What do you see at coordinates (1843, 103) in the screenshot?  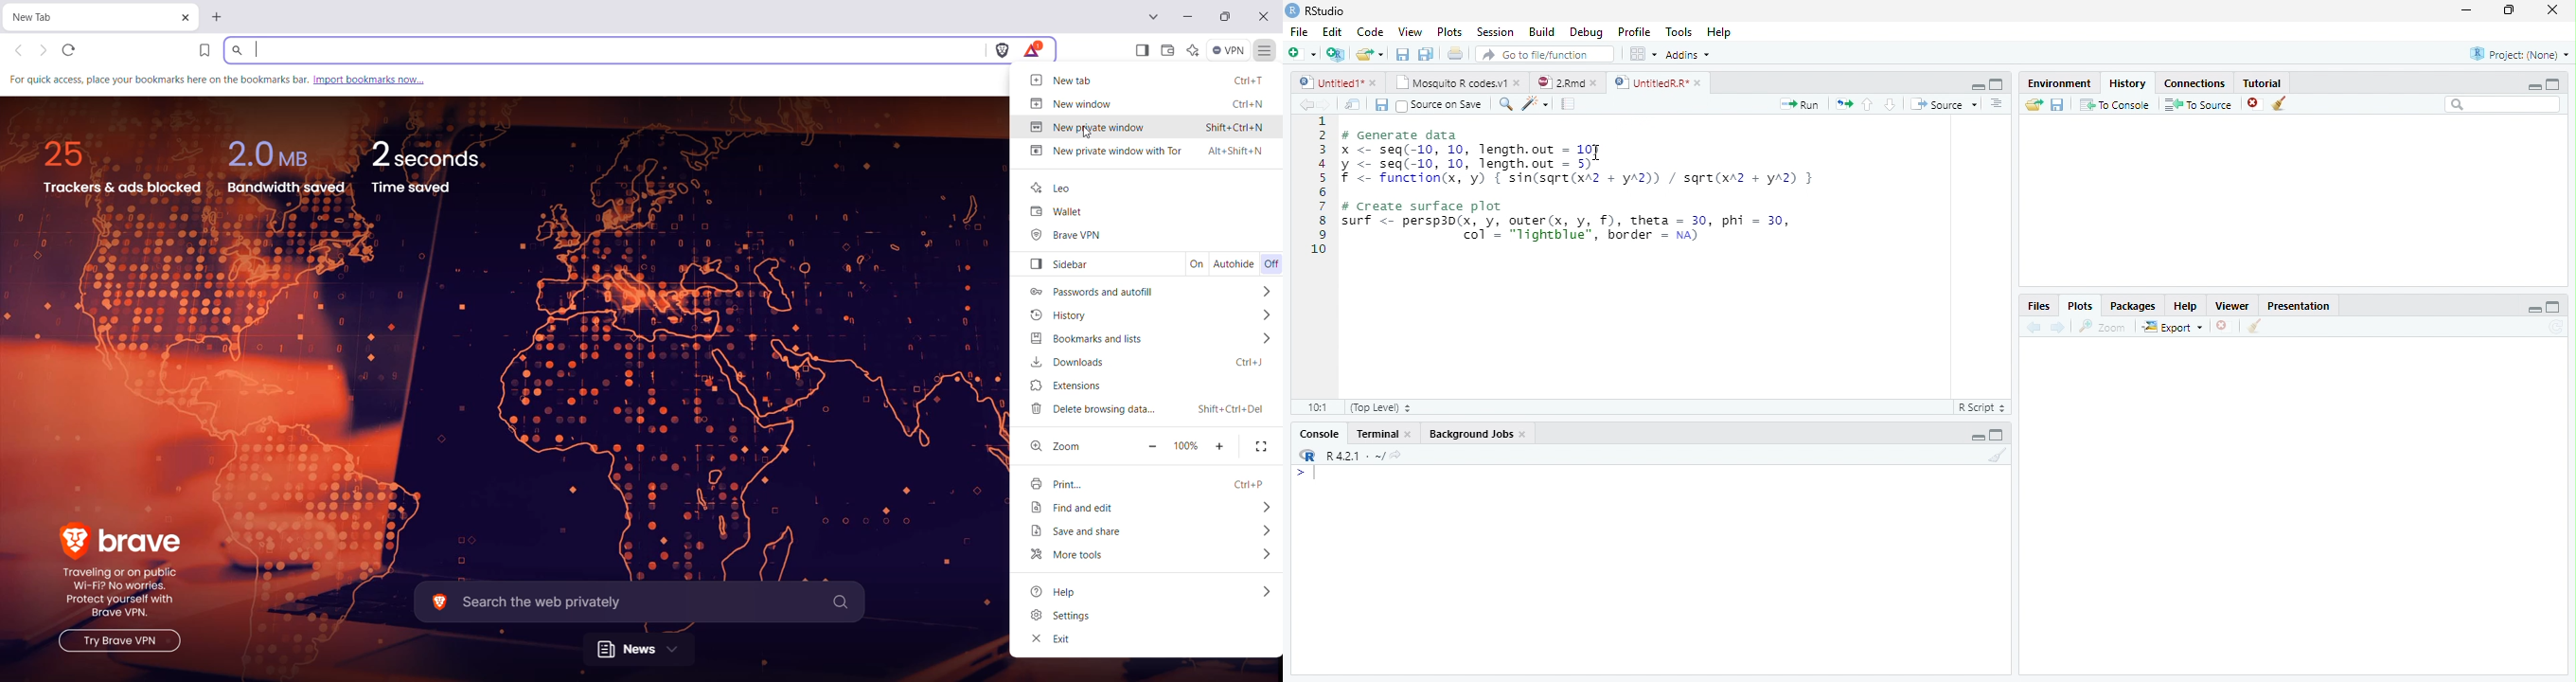 I see `Re-run the previous code region` at bounding box center [1843, 103].